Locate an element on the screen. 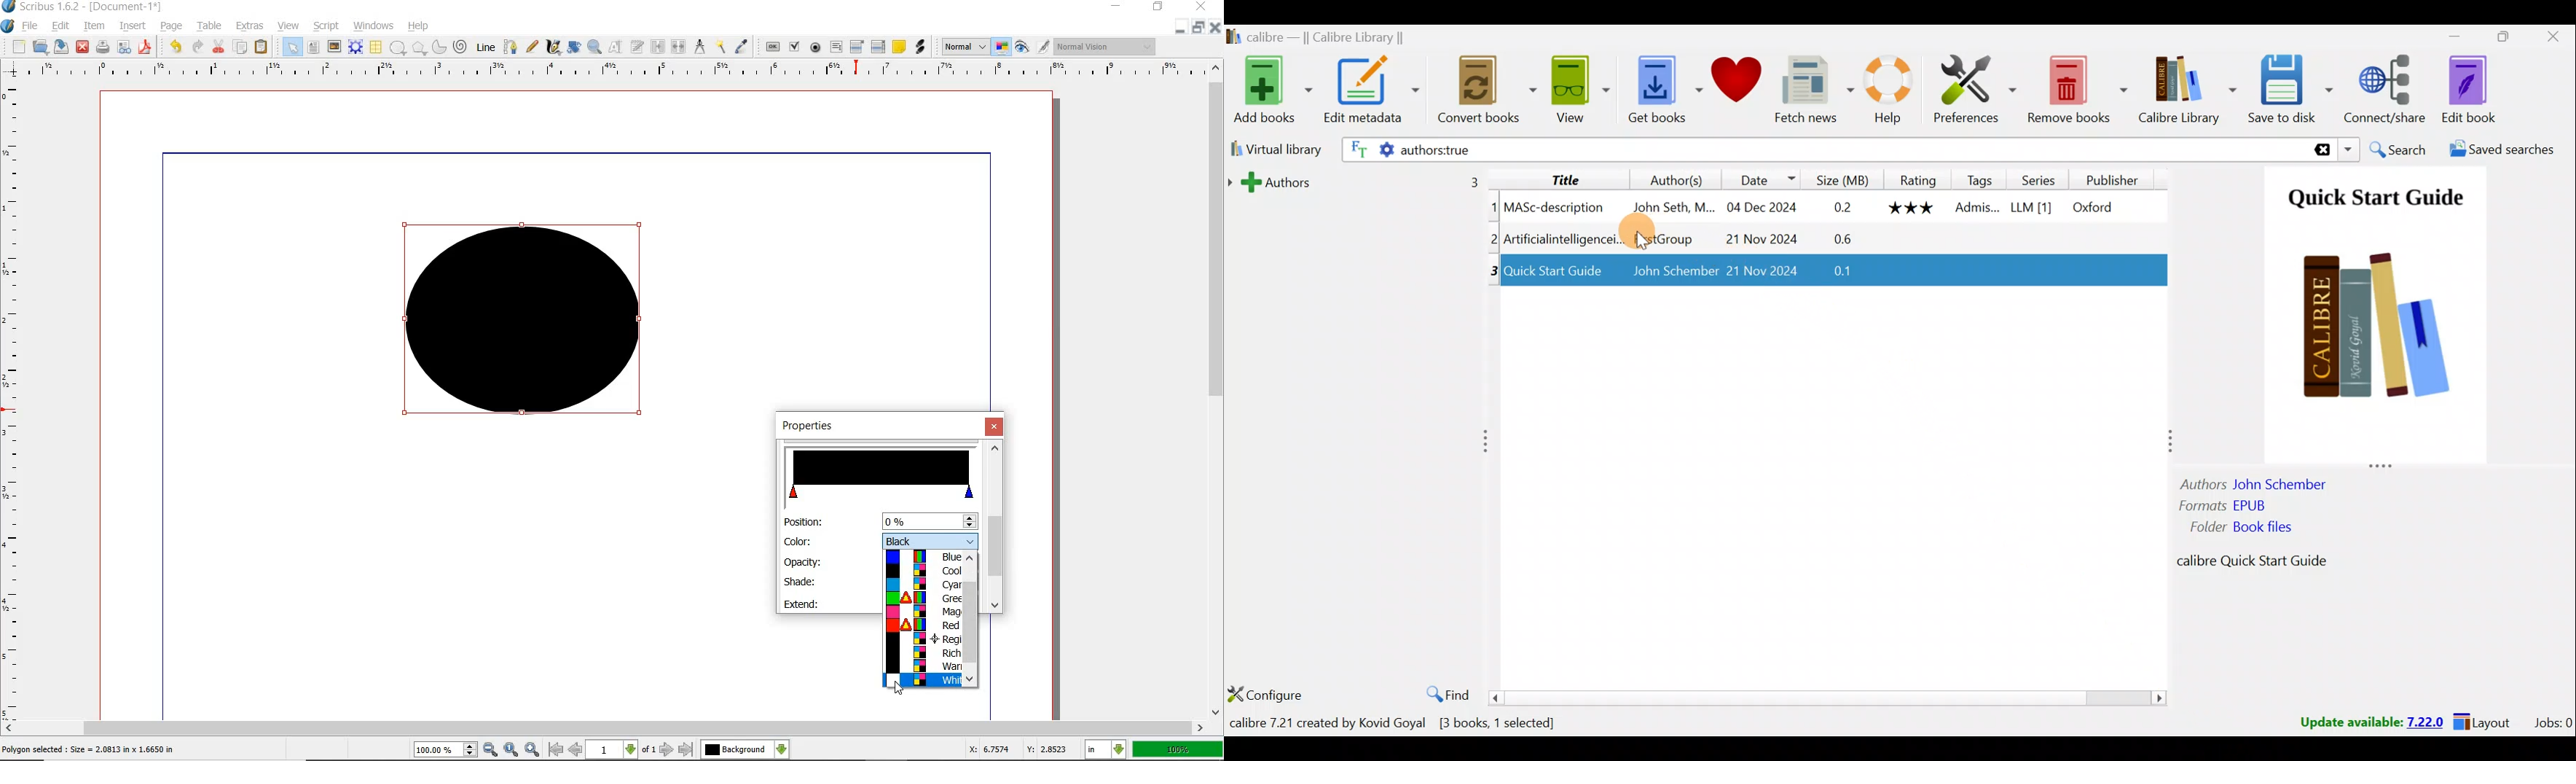 This screenshot has width=2576, height=784. color is located at coordinates (798, 541).